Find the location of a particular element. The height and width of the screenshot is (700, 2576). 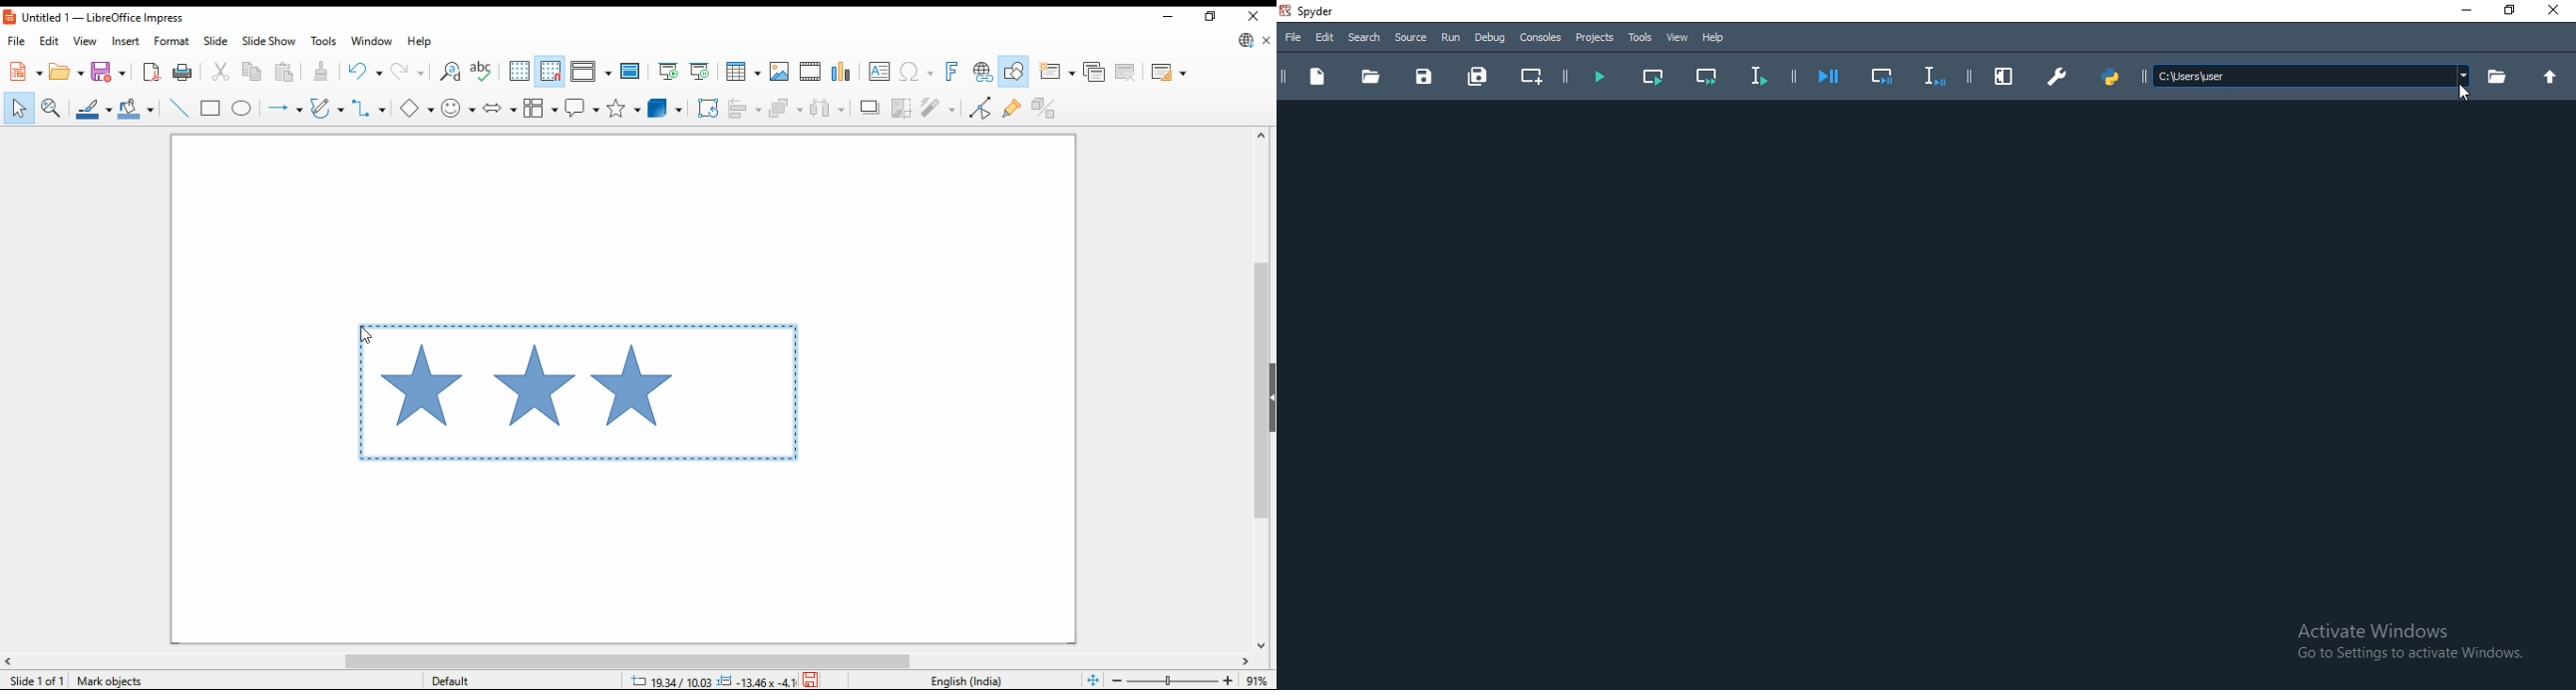

toggle point edit mode is located at coordinates (979, 107).